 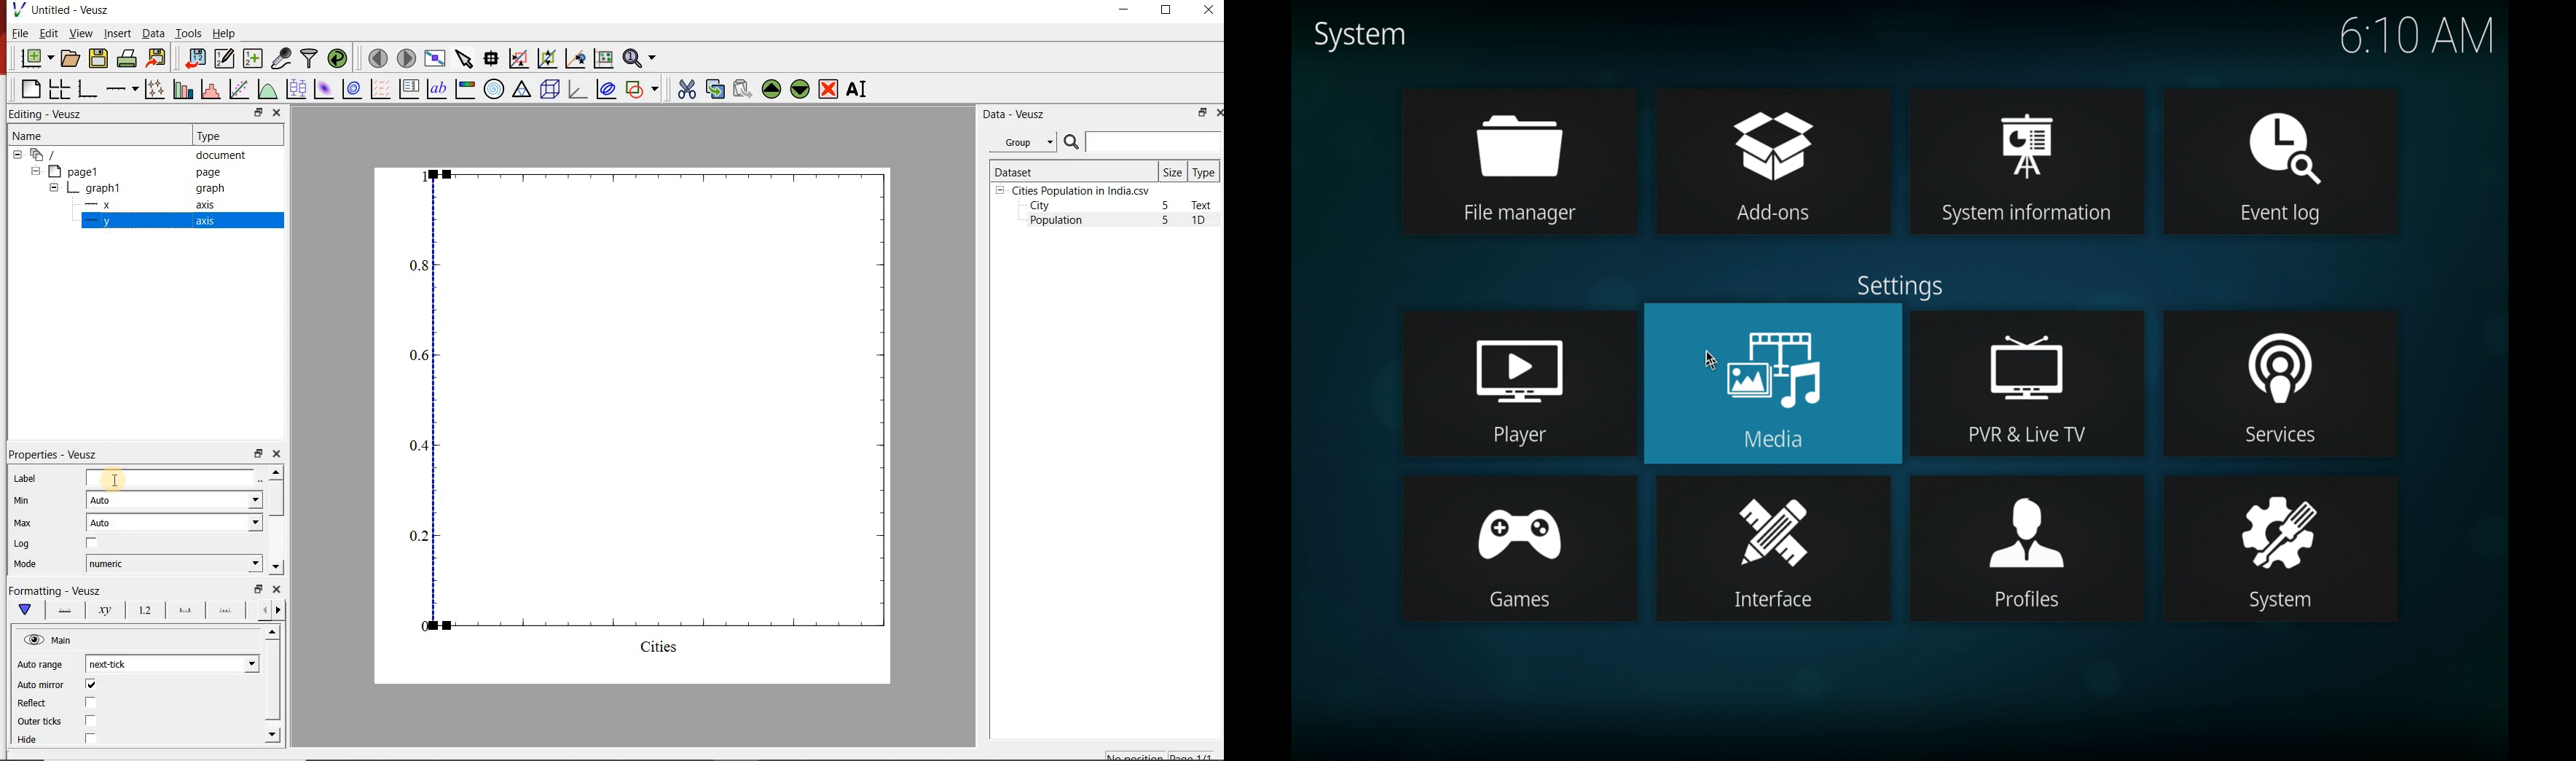 What do you see at coordinates (1895, 285) in the screenshot?
I see `` at bounding box center [1895, 285].